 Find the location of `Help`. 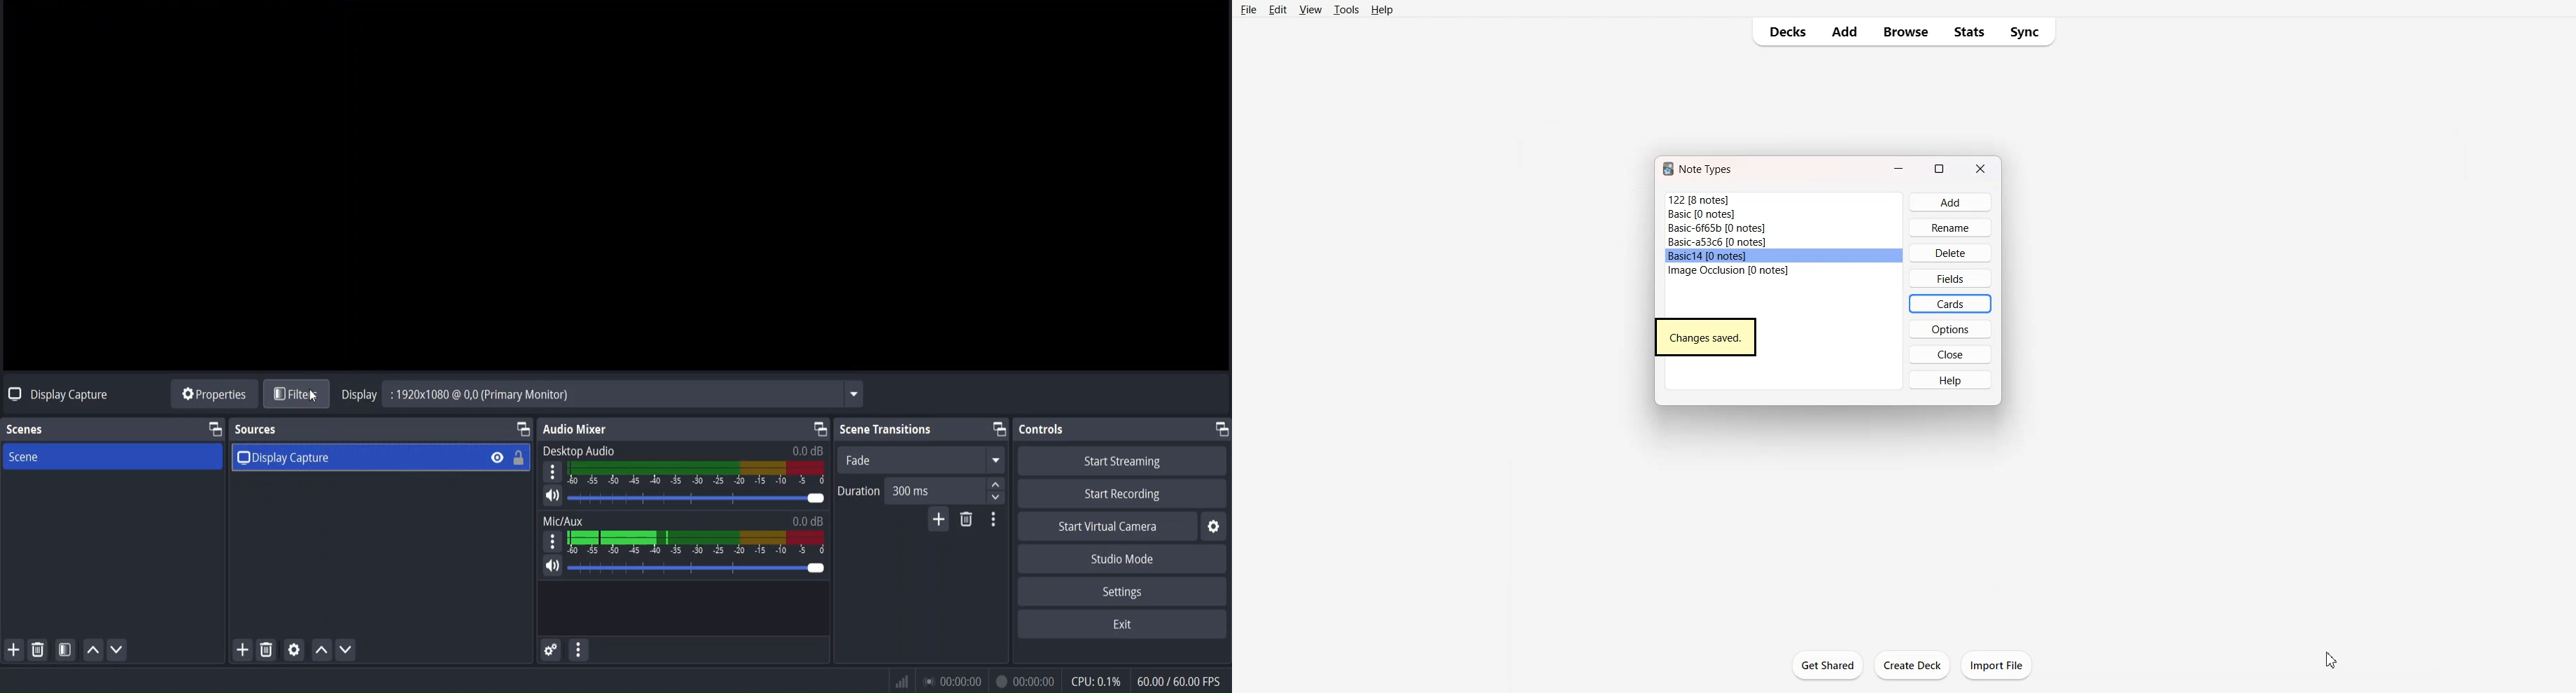

Help is located at coordinates (1949, 379).